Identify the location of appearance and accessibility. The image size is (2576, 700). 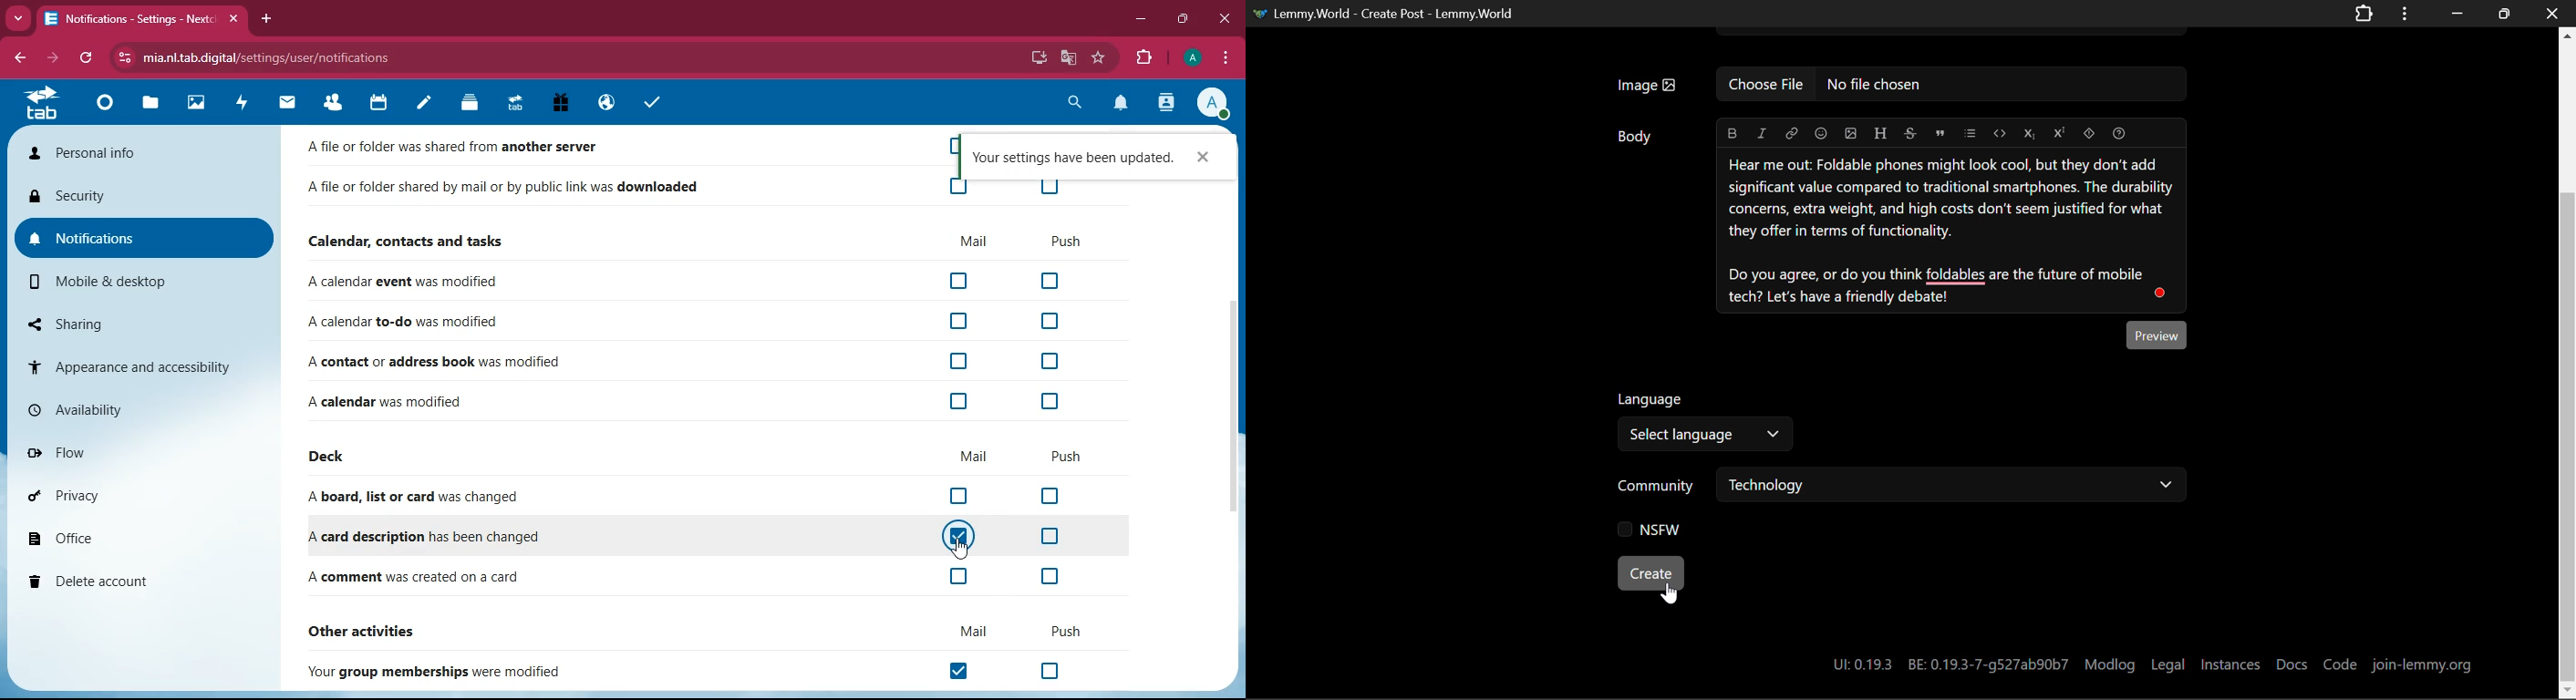
(143, 365).